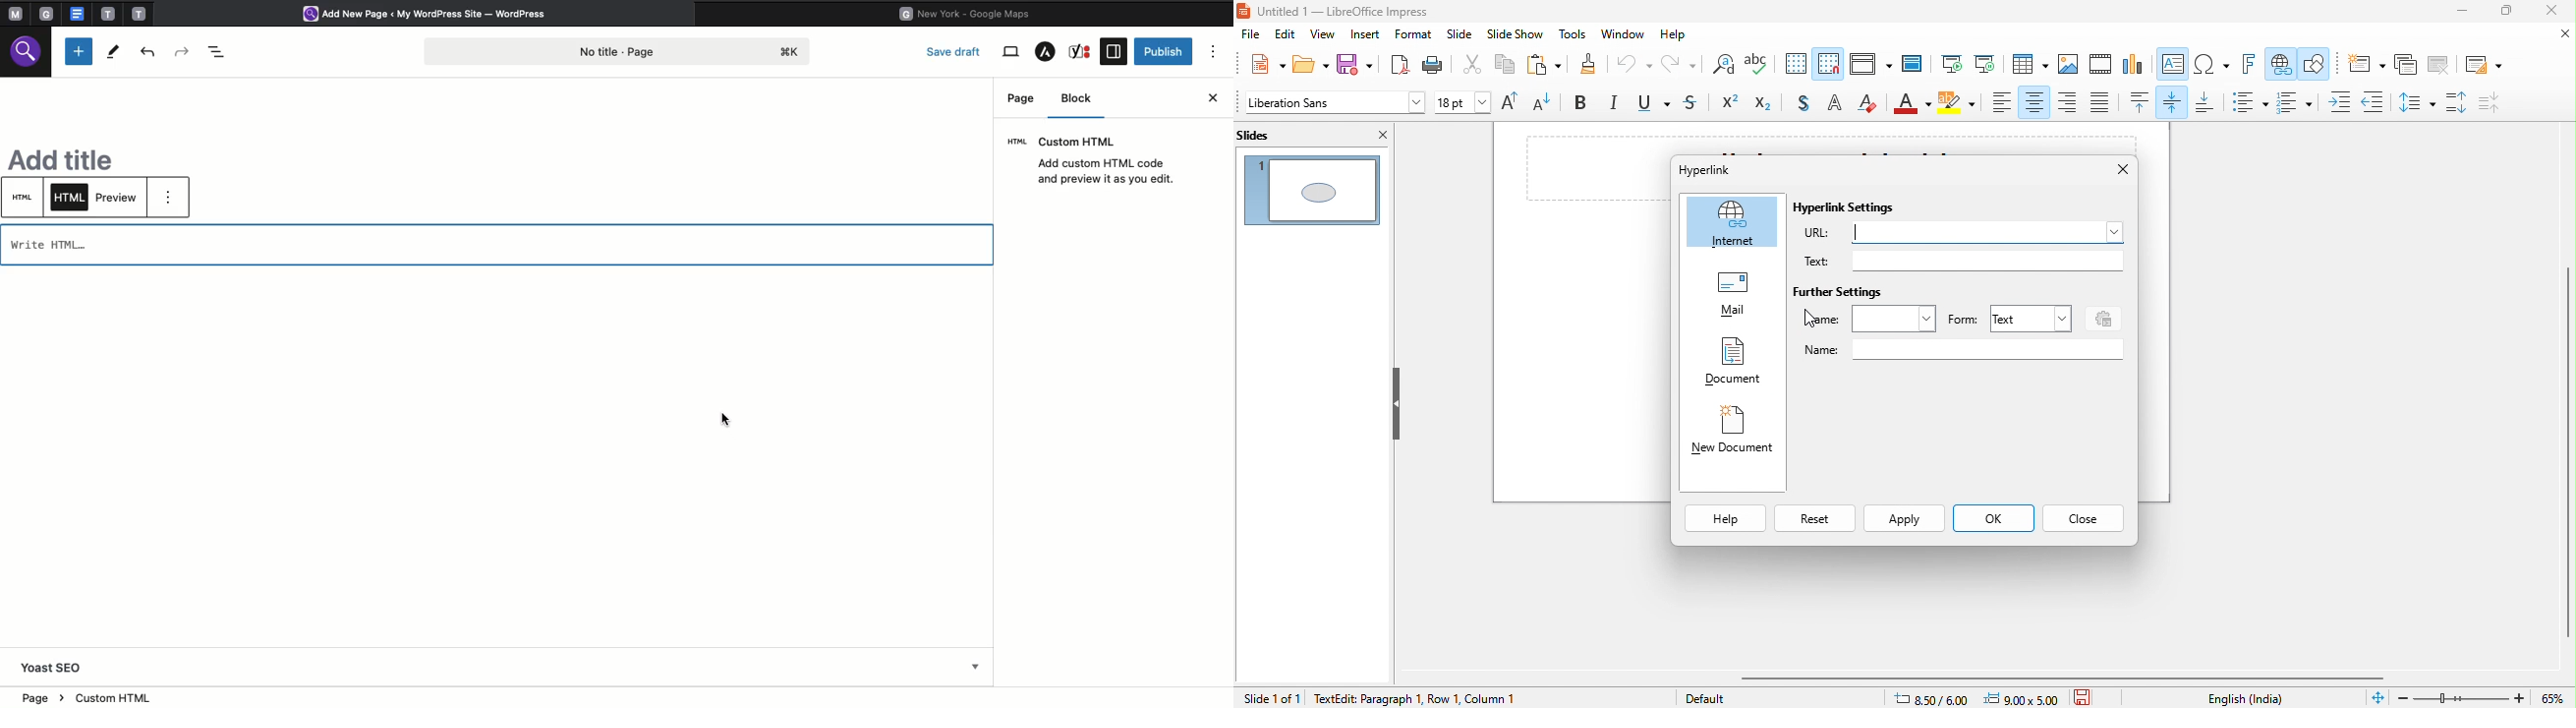  Describe the element at coordinates (140, 13) in the screenshot. I see `tab` at that location.